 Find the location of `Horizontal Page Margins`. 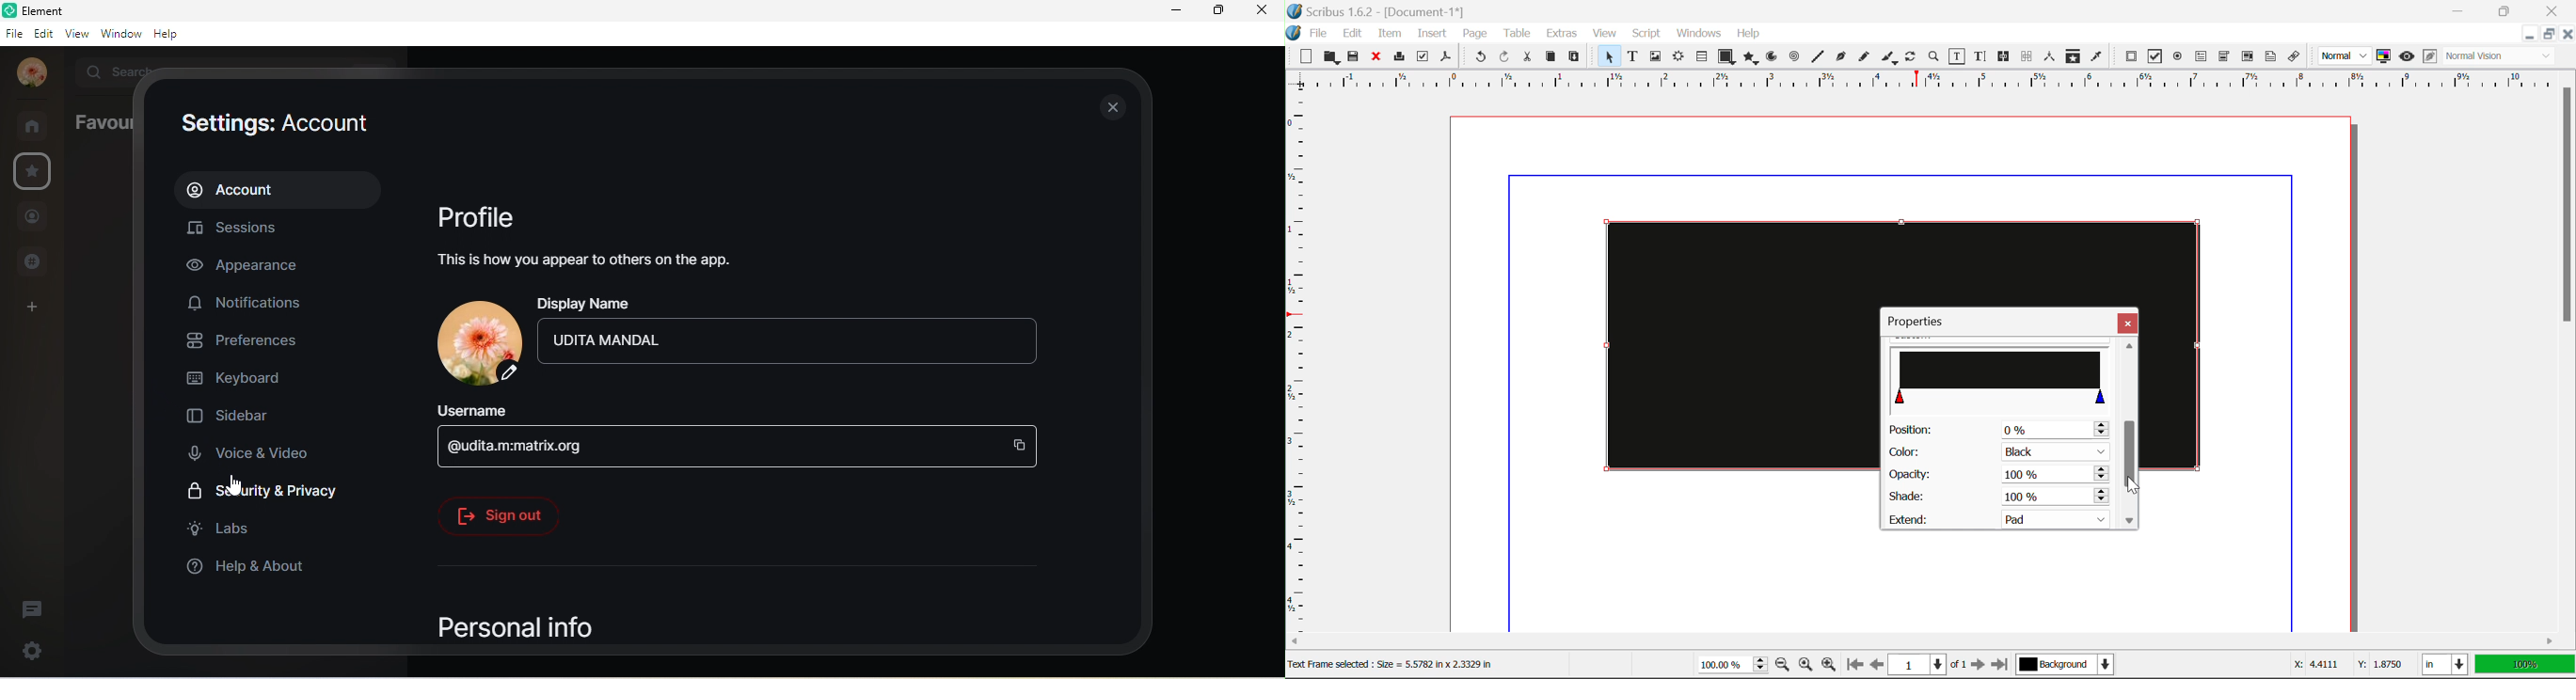

Horizontal Page Margins is located at coordinates (1302, 368).